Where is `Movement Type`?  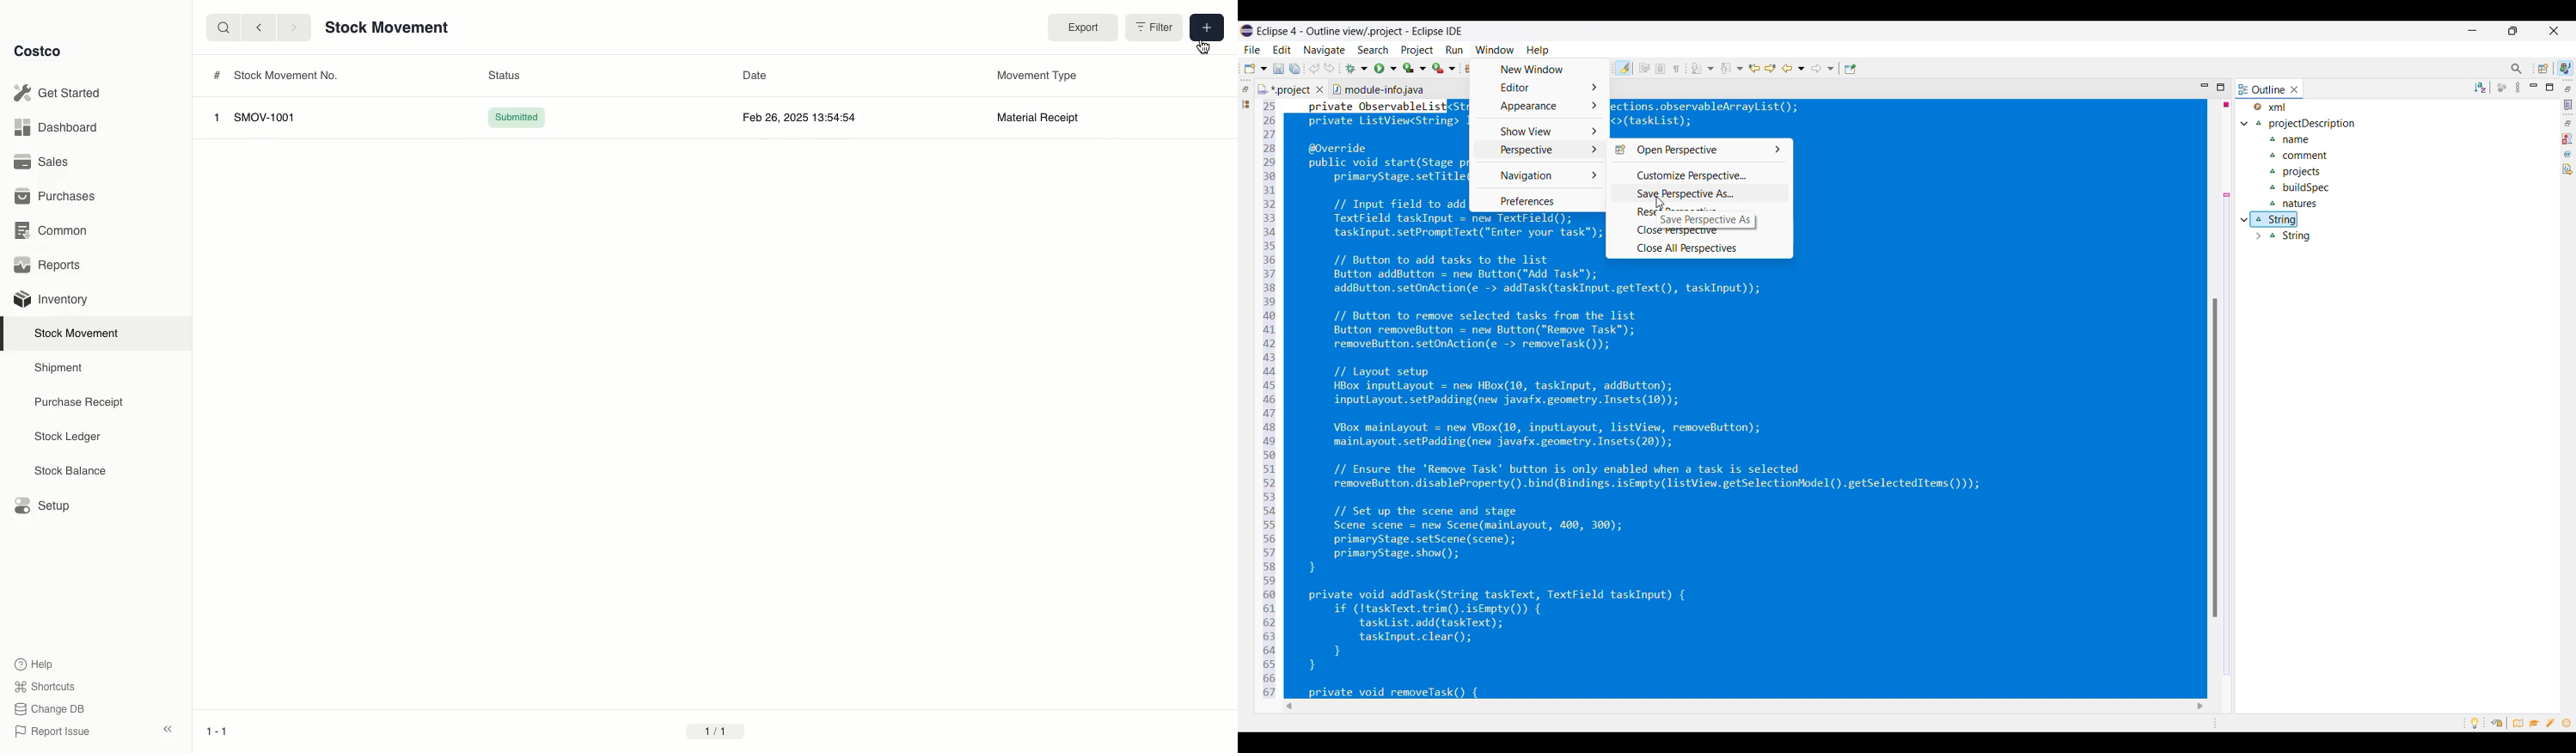
Movement Type is located at coordinates (1037, 77).